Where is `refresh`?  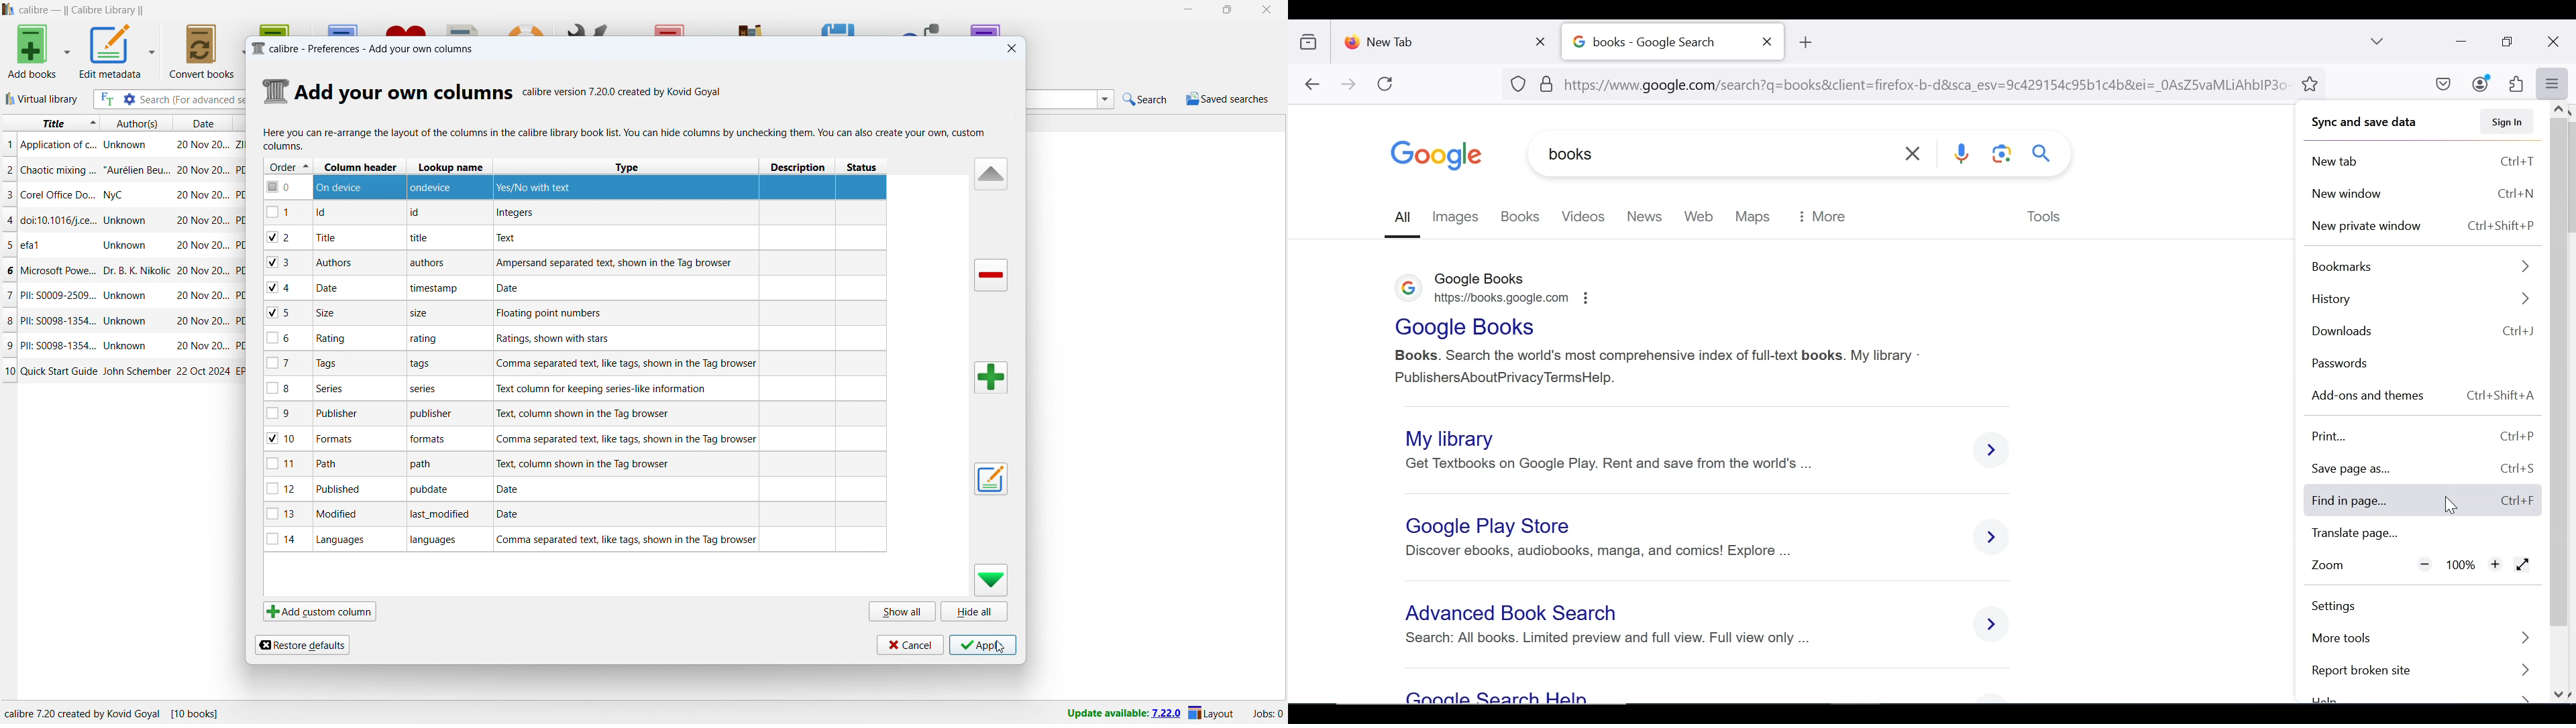 refresh is located at coordinates (1386, 84).